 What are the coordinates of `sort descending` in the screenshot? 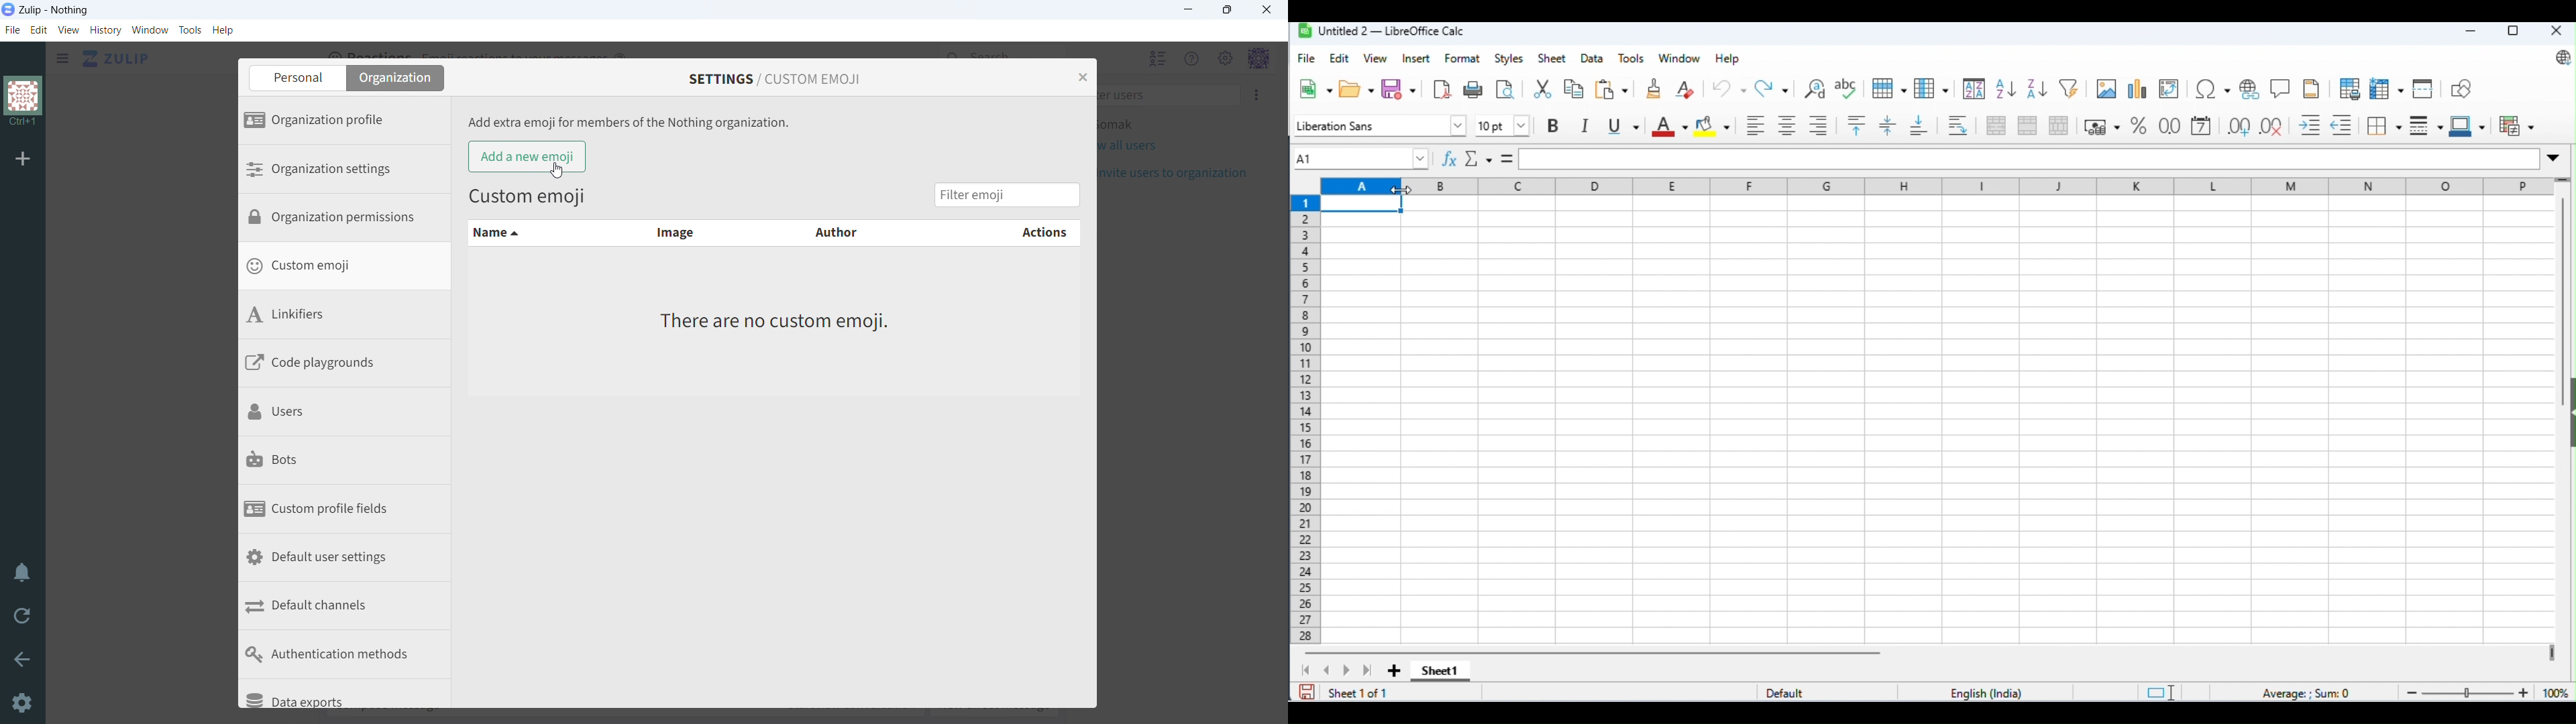 It's located at (2037, 89).